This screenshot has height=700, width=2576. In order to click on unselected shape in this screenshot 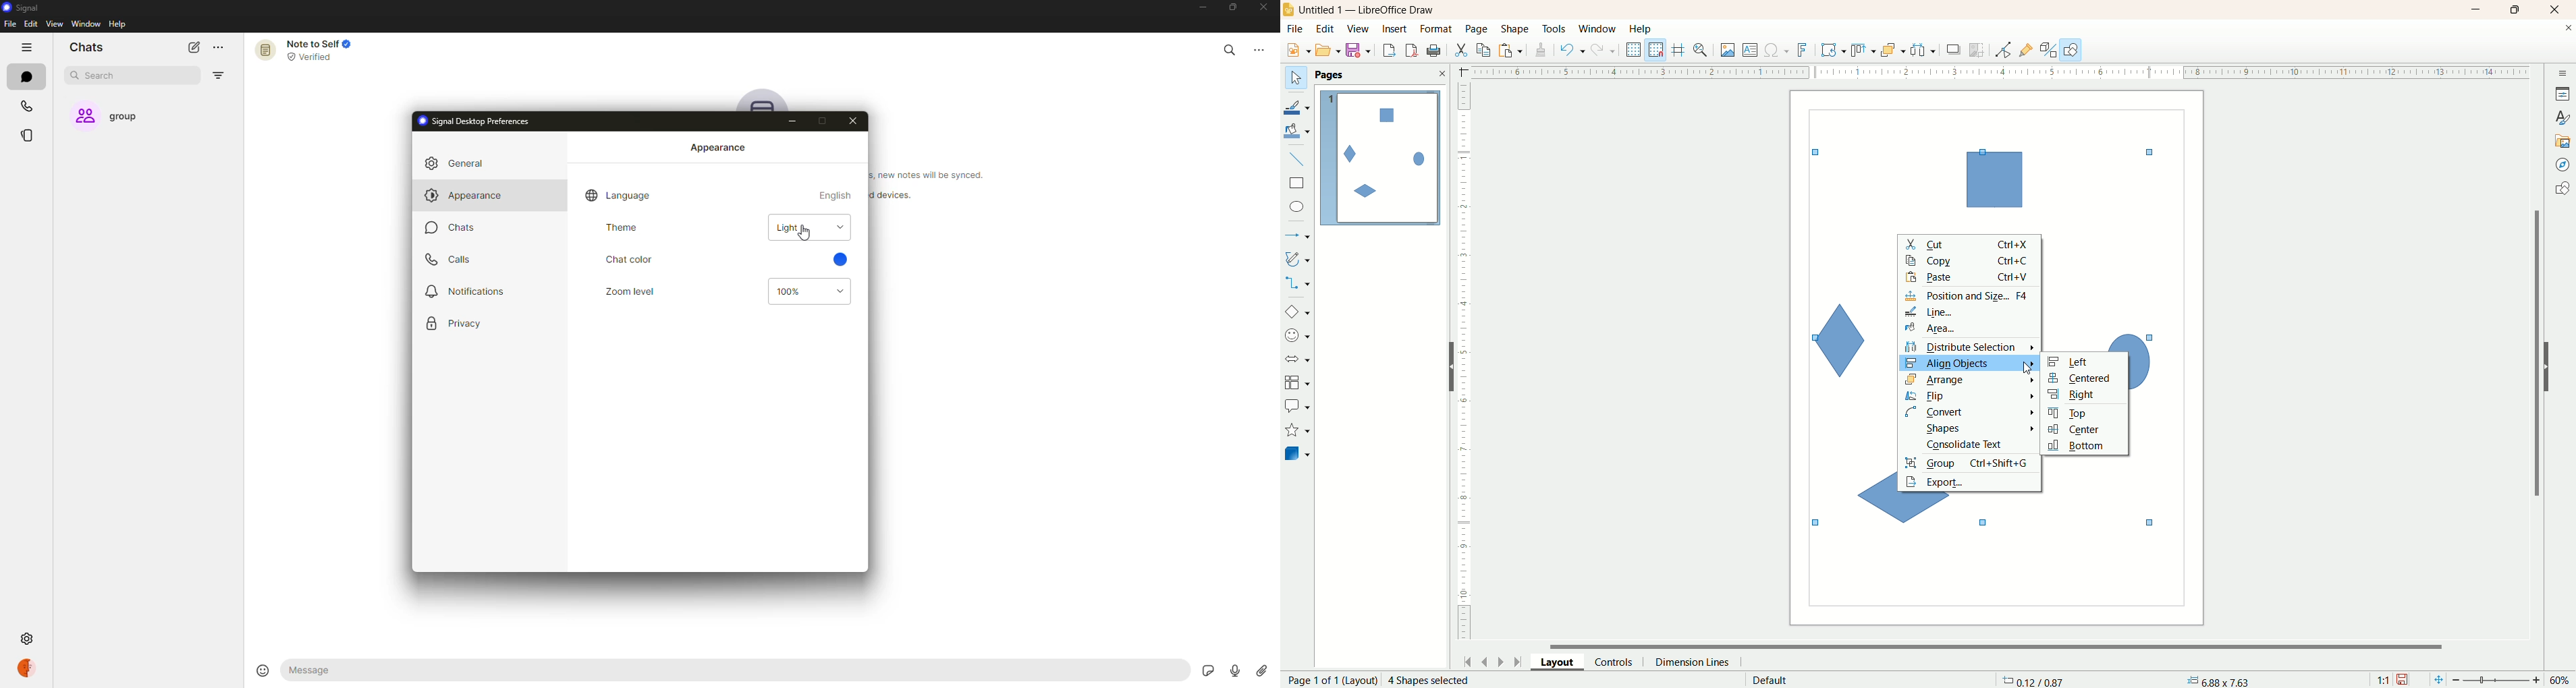, I will do `click(1873, 498)`.